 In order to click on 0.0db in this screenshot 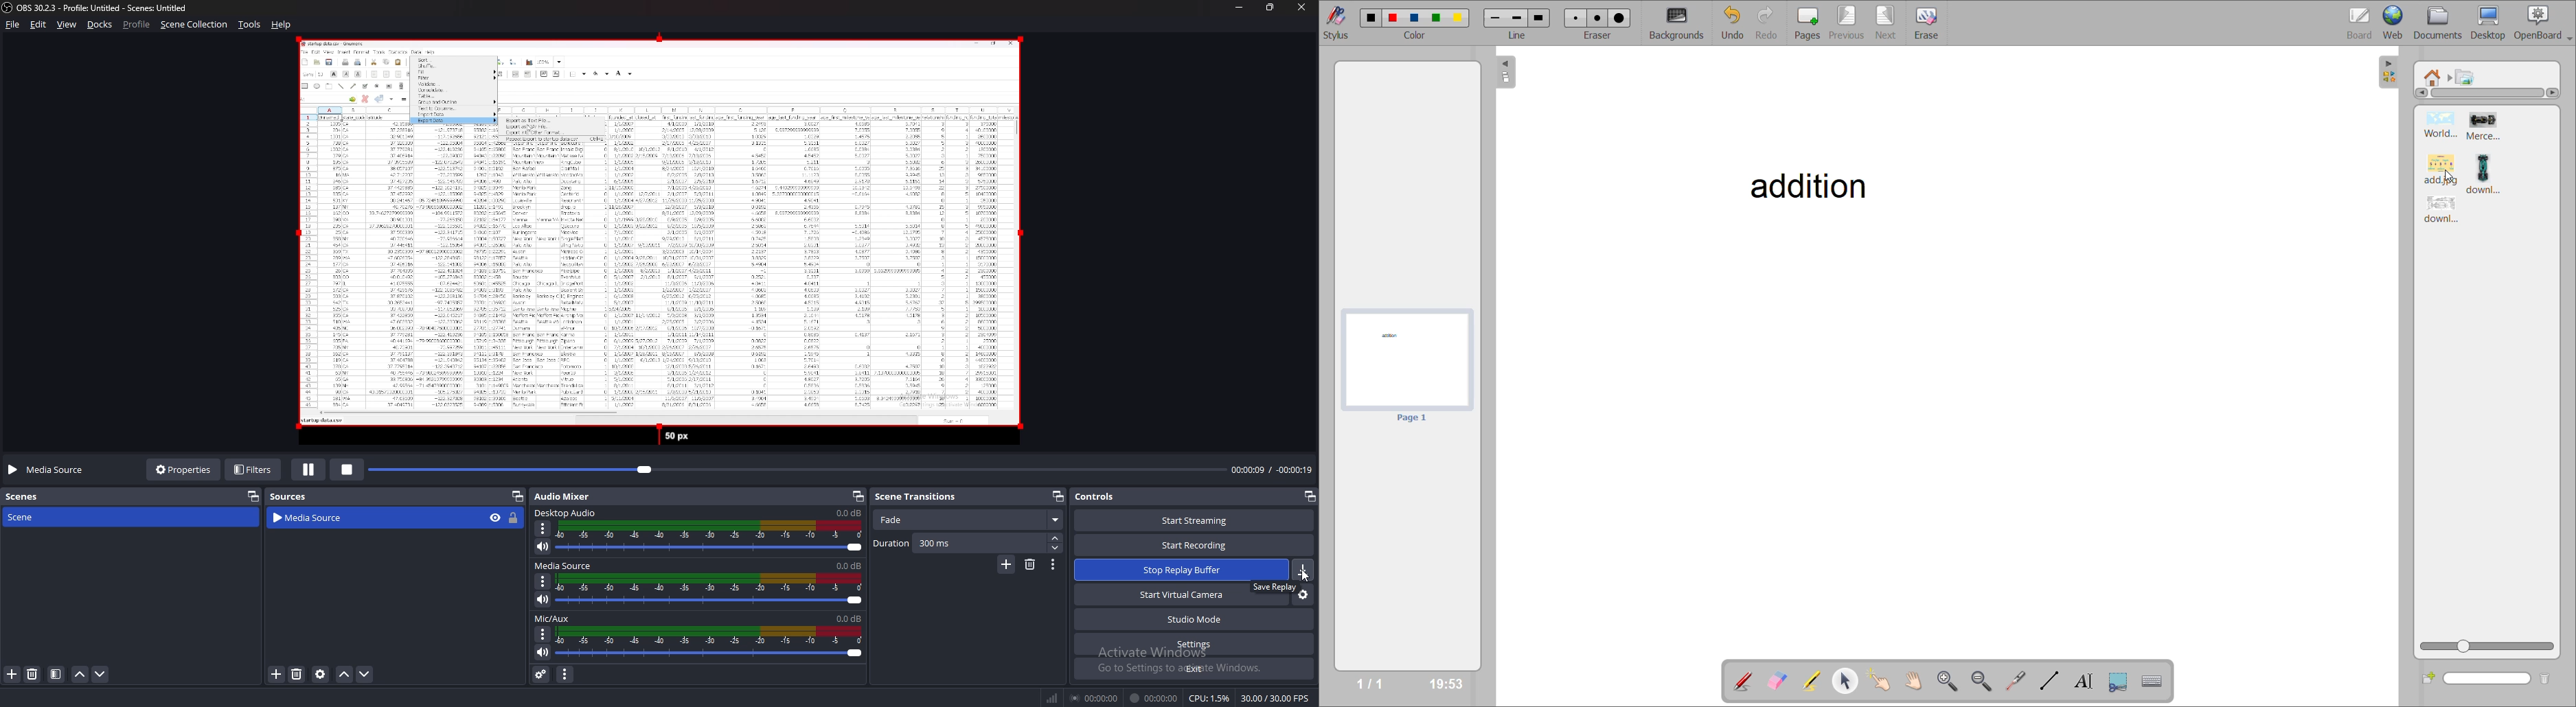, I will do `click(850, 512)`.